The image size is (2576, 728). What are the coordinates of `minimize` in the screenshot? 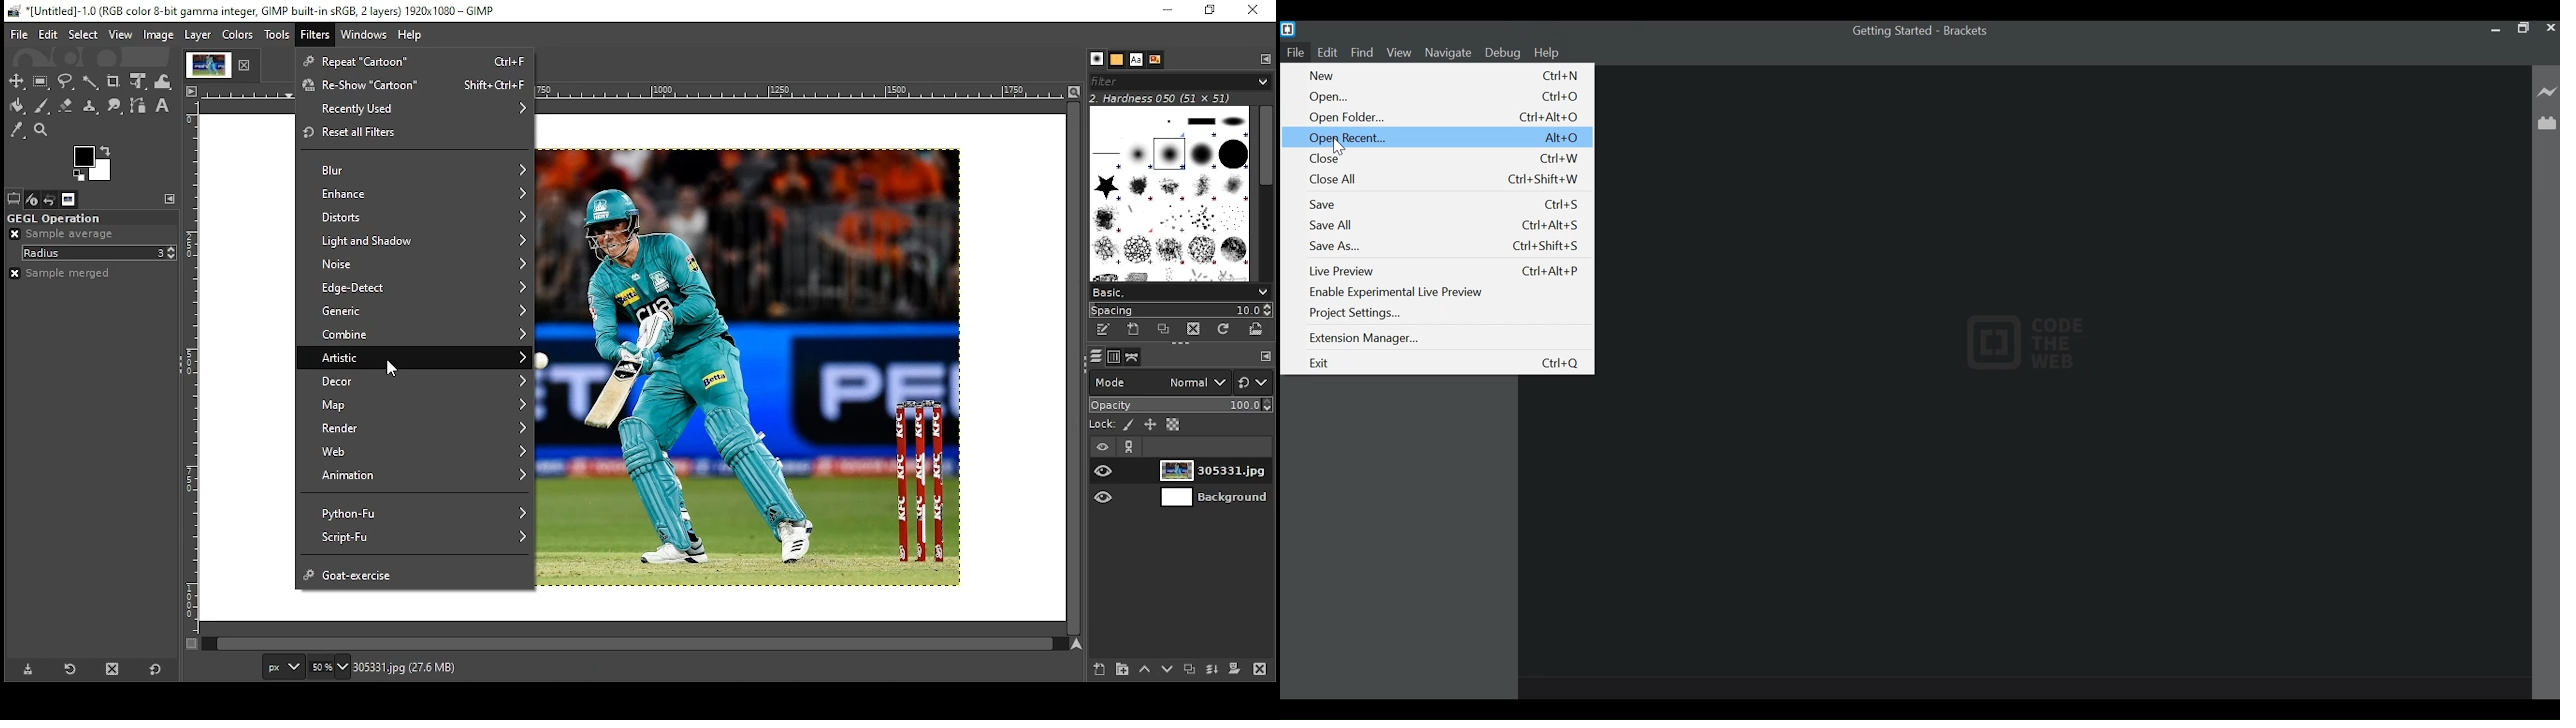 It's located at (2493, 29).